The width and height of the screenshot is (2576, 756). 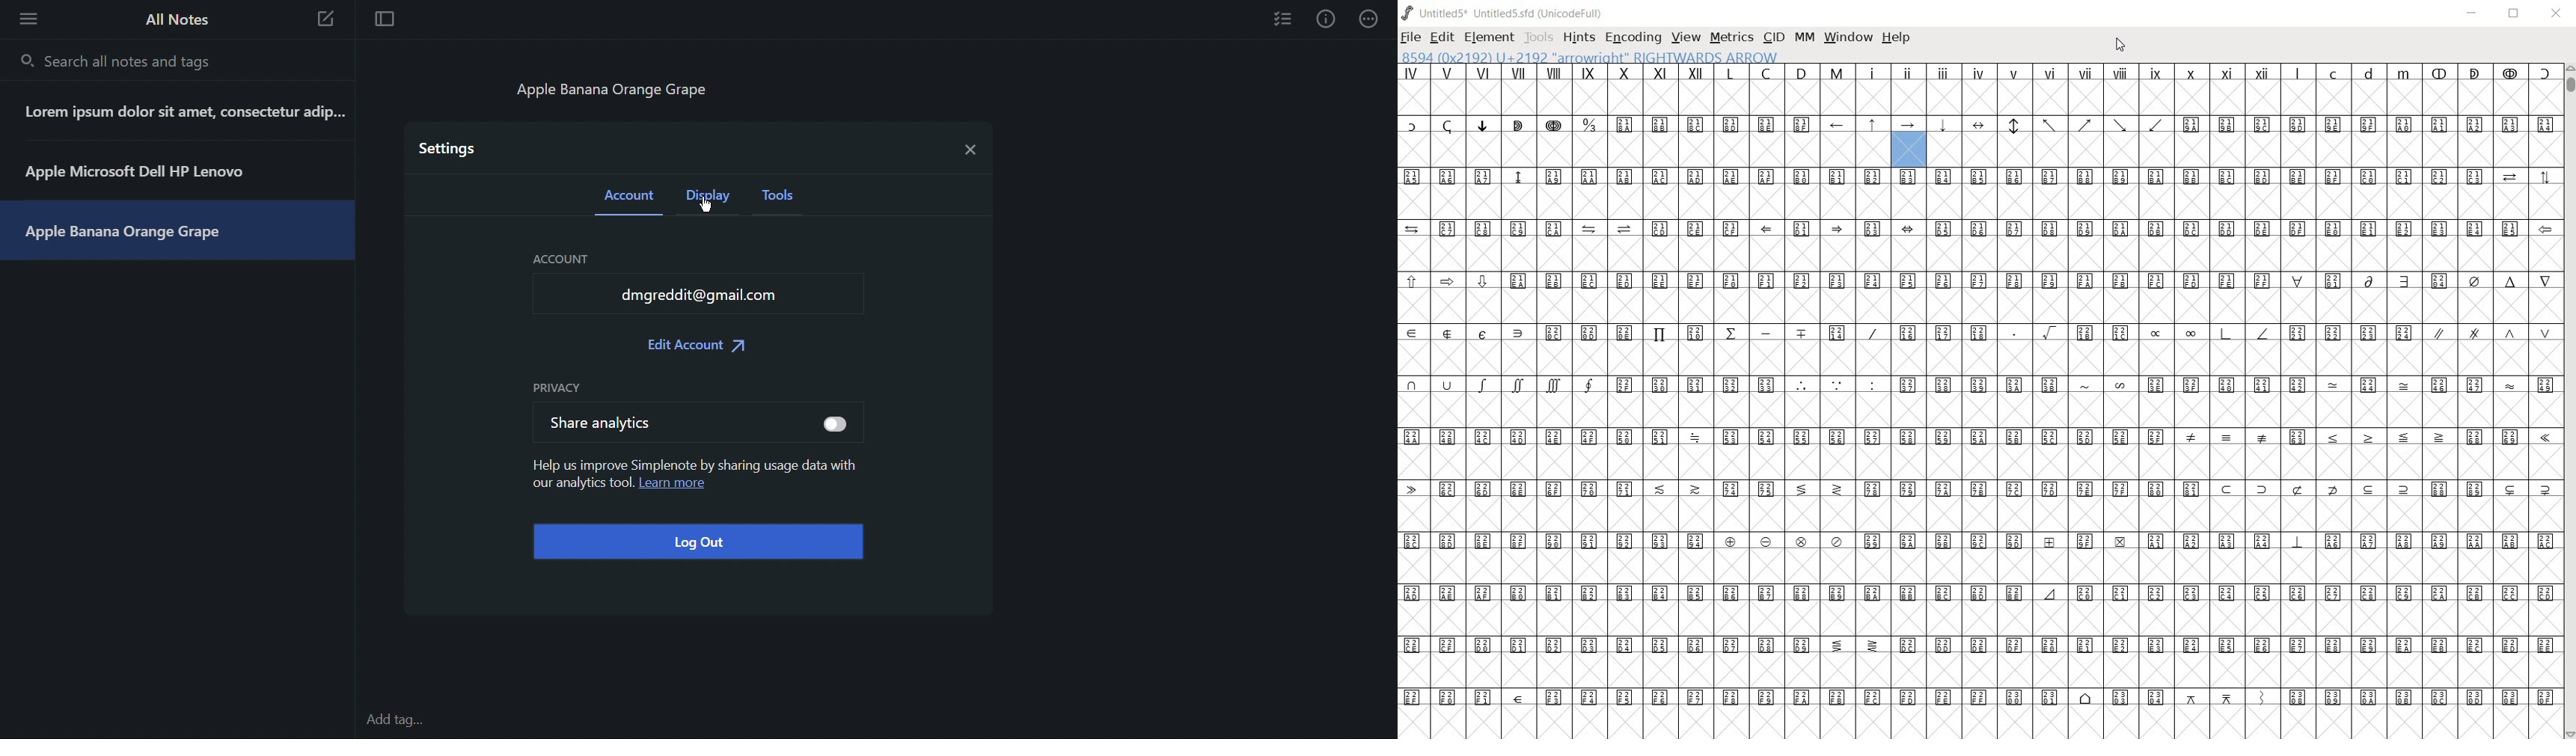 I want to click on Help us improve Simplenote by sharing usage data with, so click(x=693, y=460).